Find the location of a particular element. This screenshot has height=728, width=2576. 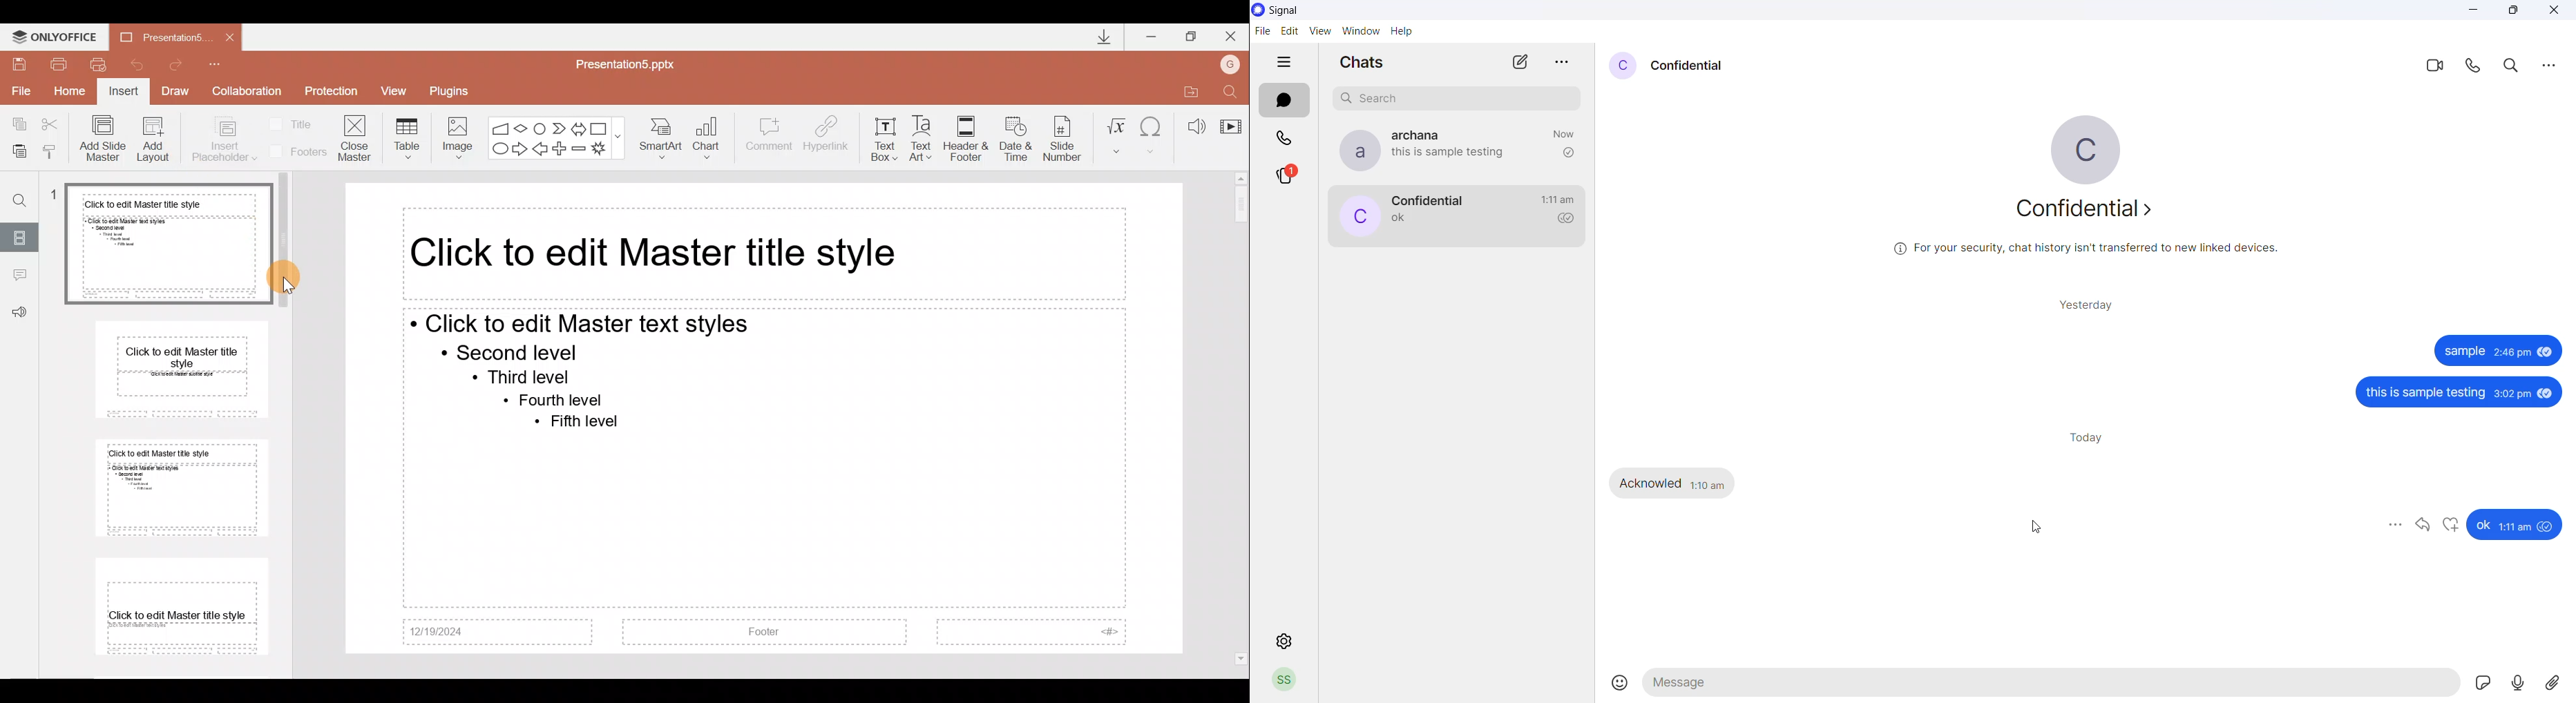

new chat is located at coordinates (1520, 66).